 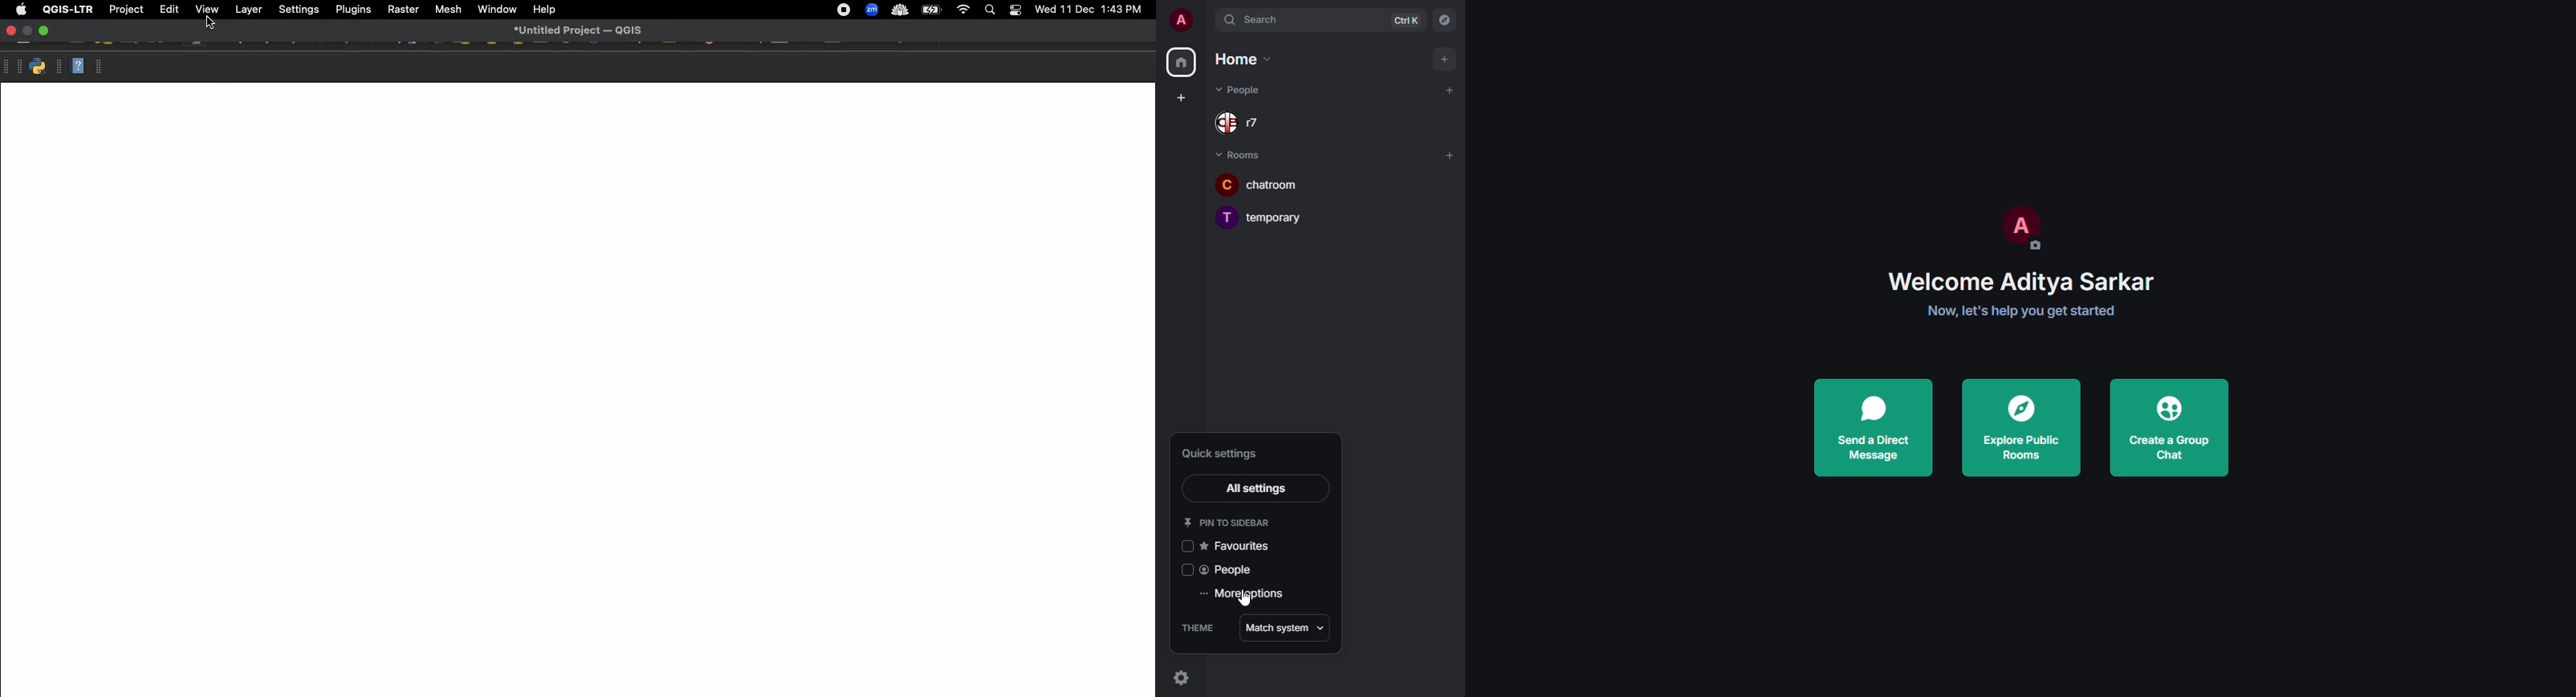 What do you see at coordinates (300, 10) in the screenshot?
I see `Settings` at bounding box center [300, 10].